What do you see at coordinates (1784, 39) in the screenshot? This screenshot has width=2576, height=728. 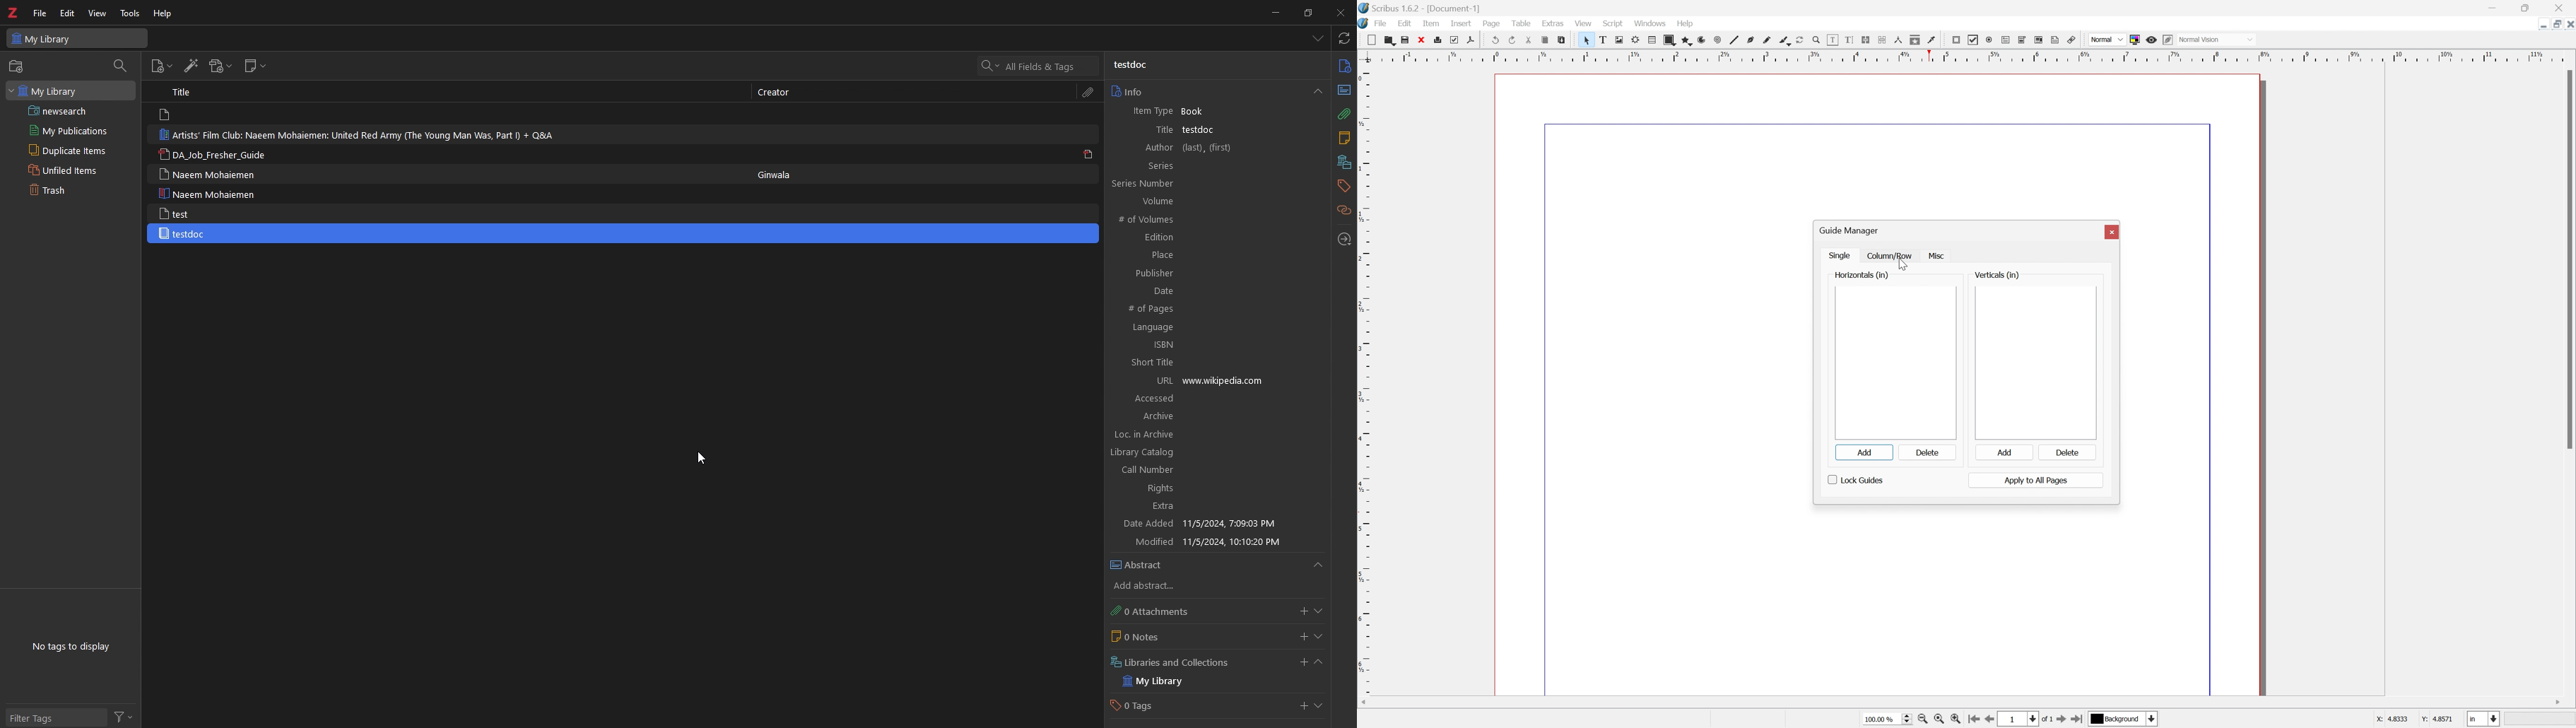 I see `calligraphic line` at bounding box center [1784, 39].